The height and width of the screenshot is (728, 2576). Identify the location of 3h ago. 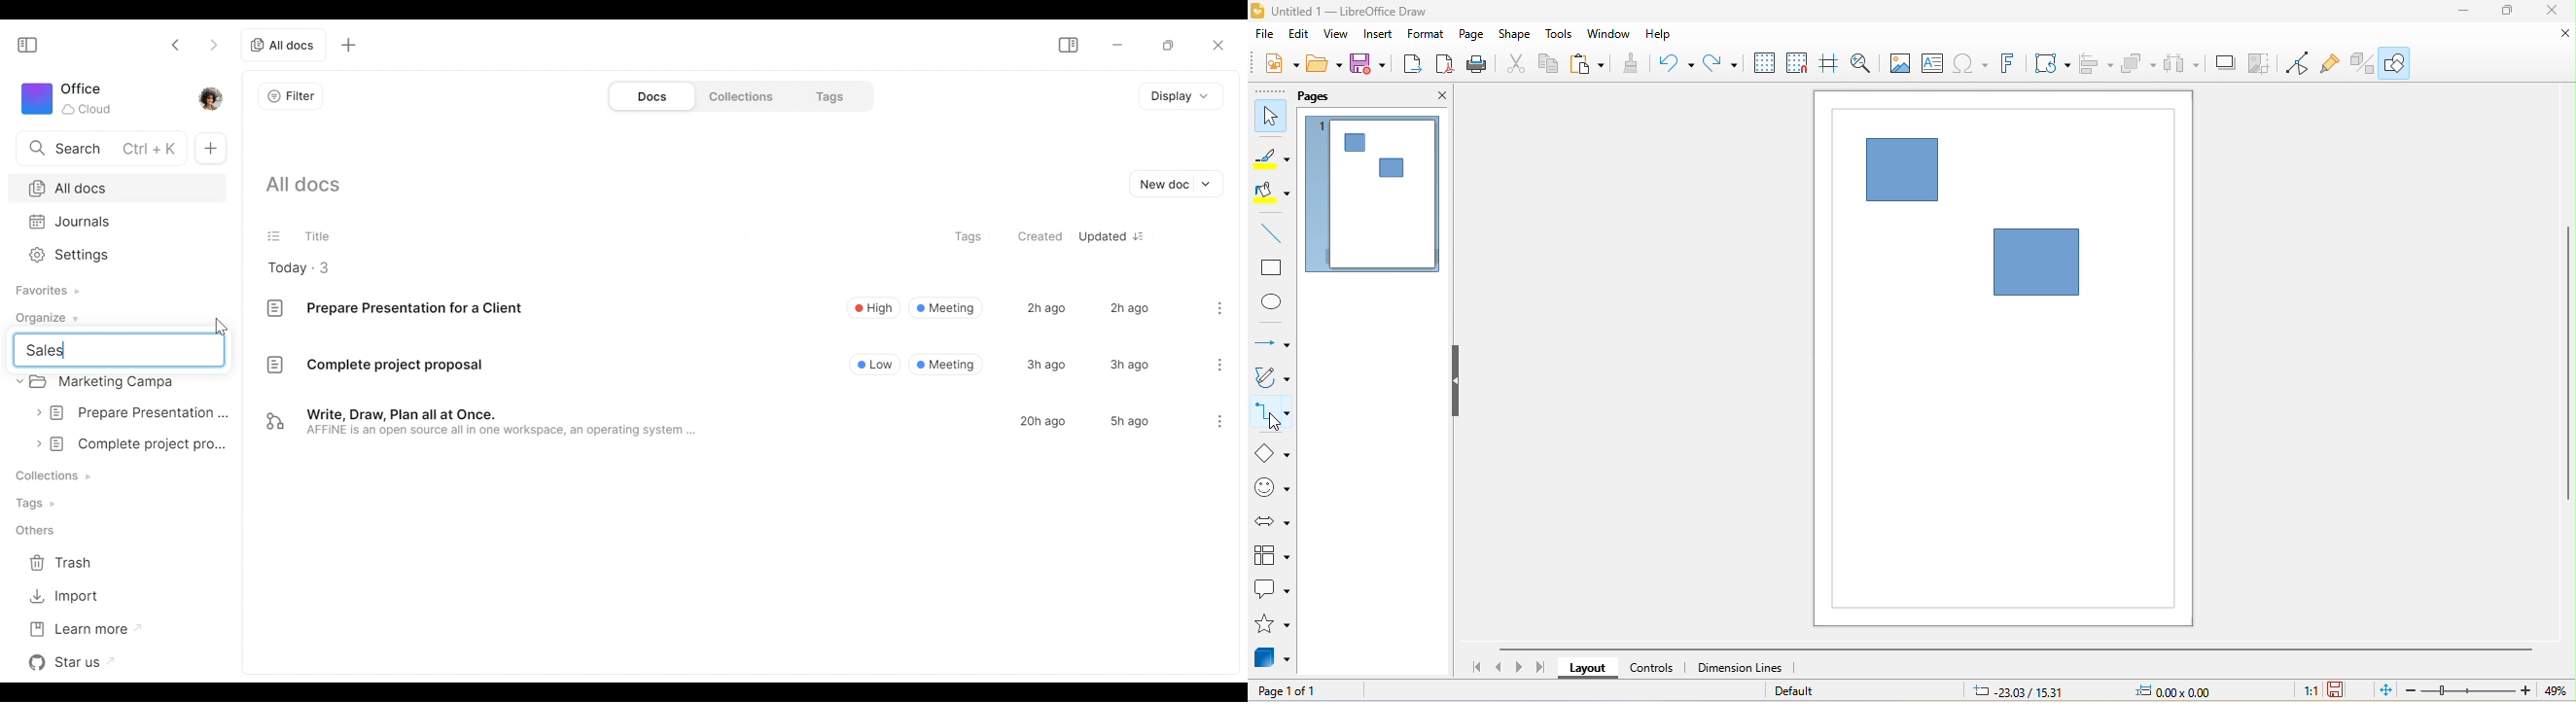
(1047, 364).